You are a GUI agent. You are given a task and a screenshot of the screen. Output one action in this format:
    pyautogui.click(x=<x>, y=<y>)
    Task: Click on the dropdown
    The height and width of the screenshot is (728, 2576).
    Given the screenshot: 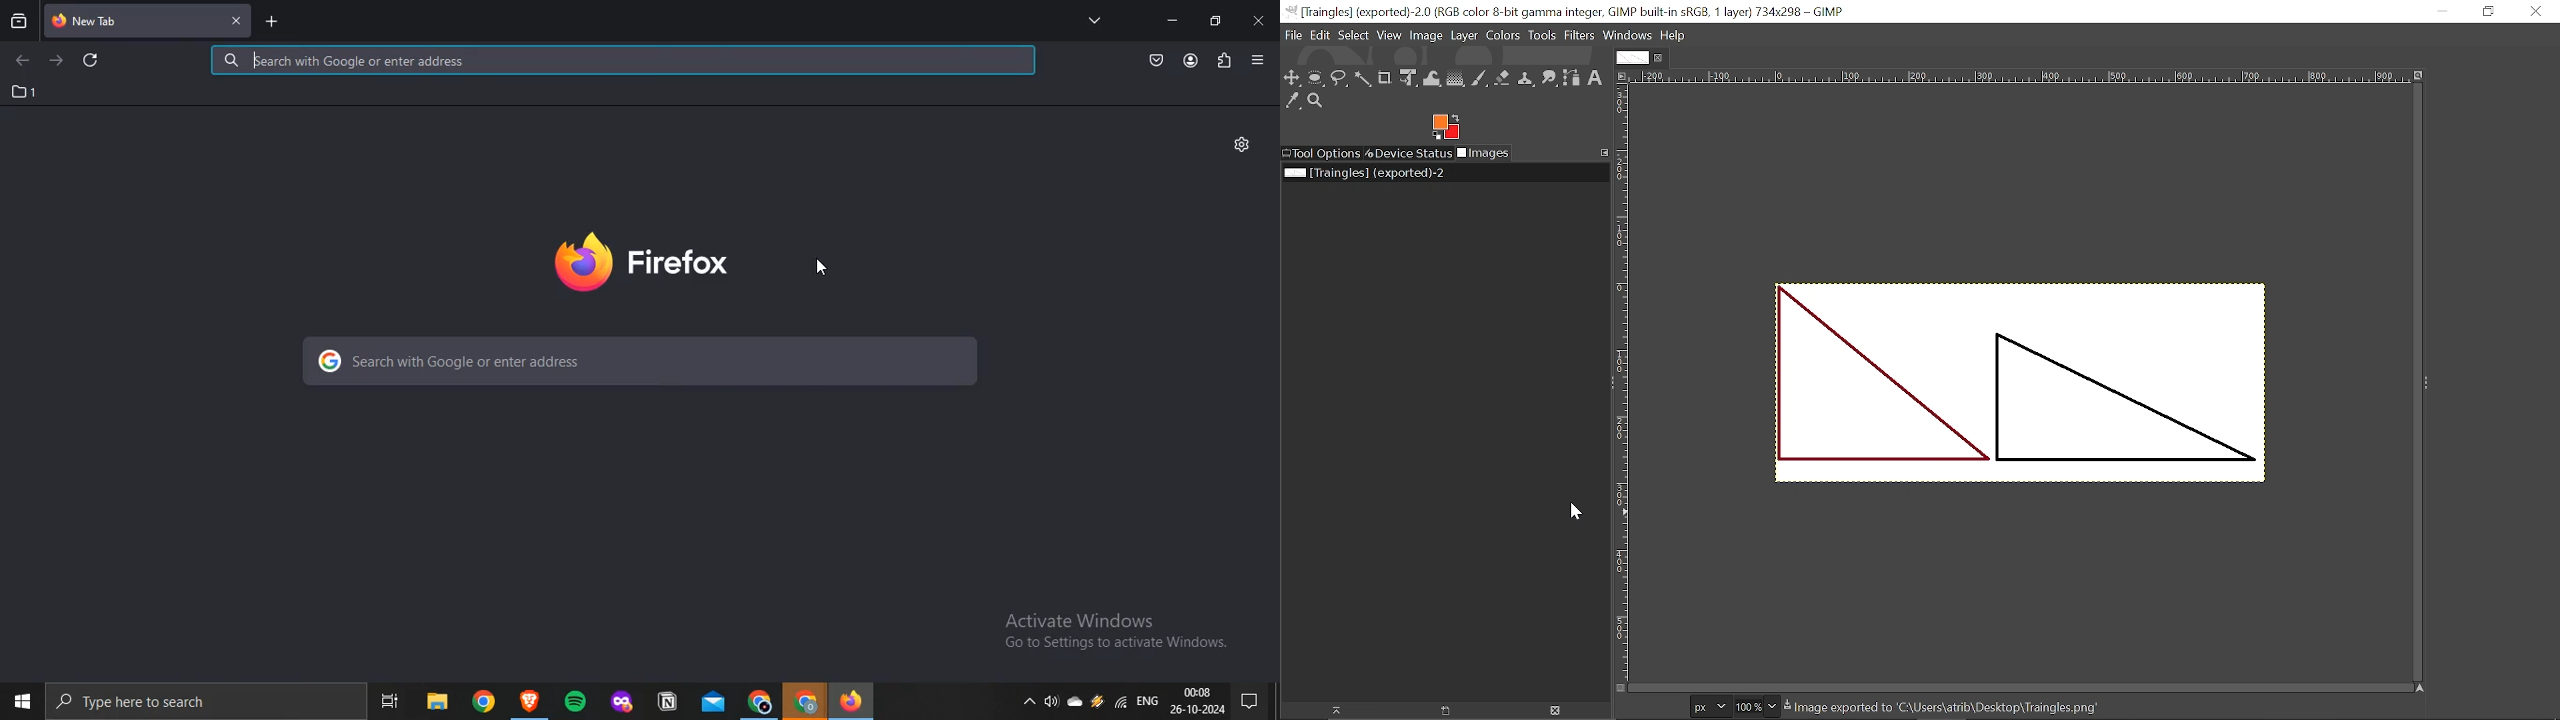 What is the action you would take?
    pyautogui.click(x=1024, y=703)
    